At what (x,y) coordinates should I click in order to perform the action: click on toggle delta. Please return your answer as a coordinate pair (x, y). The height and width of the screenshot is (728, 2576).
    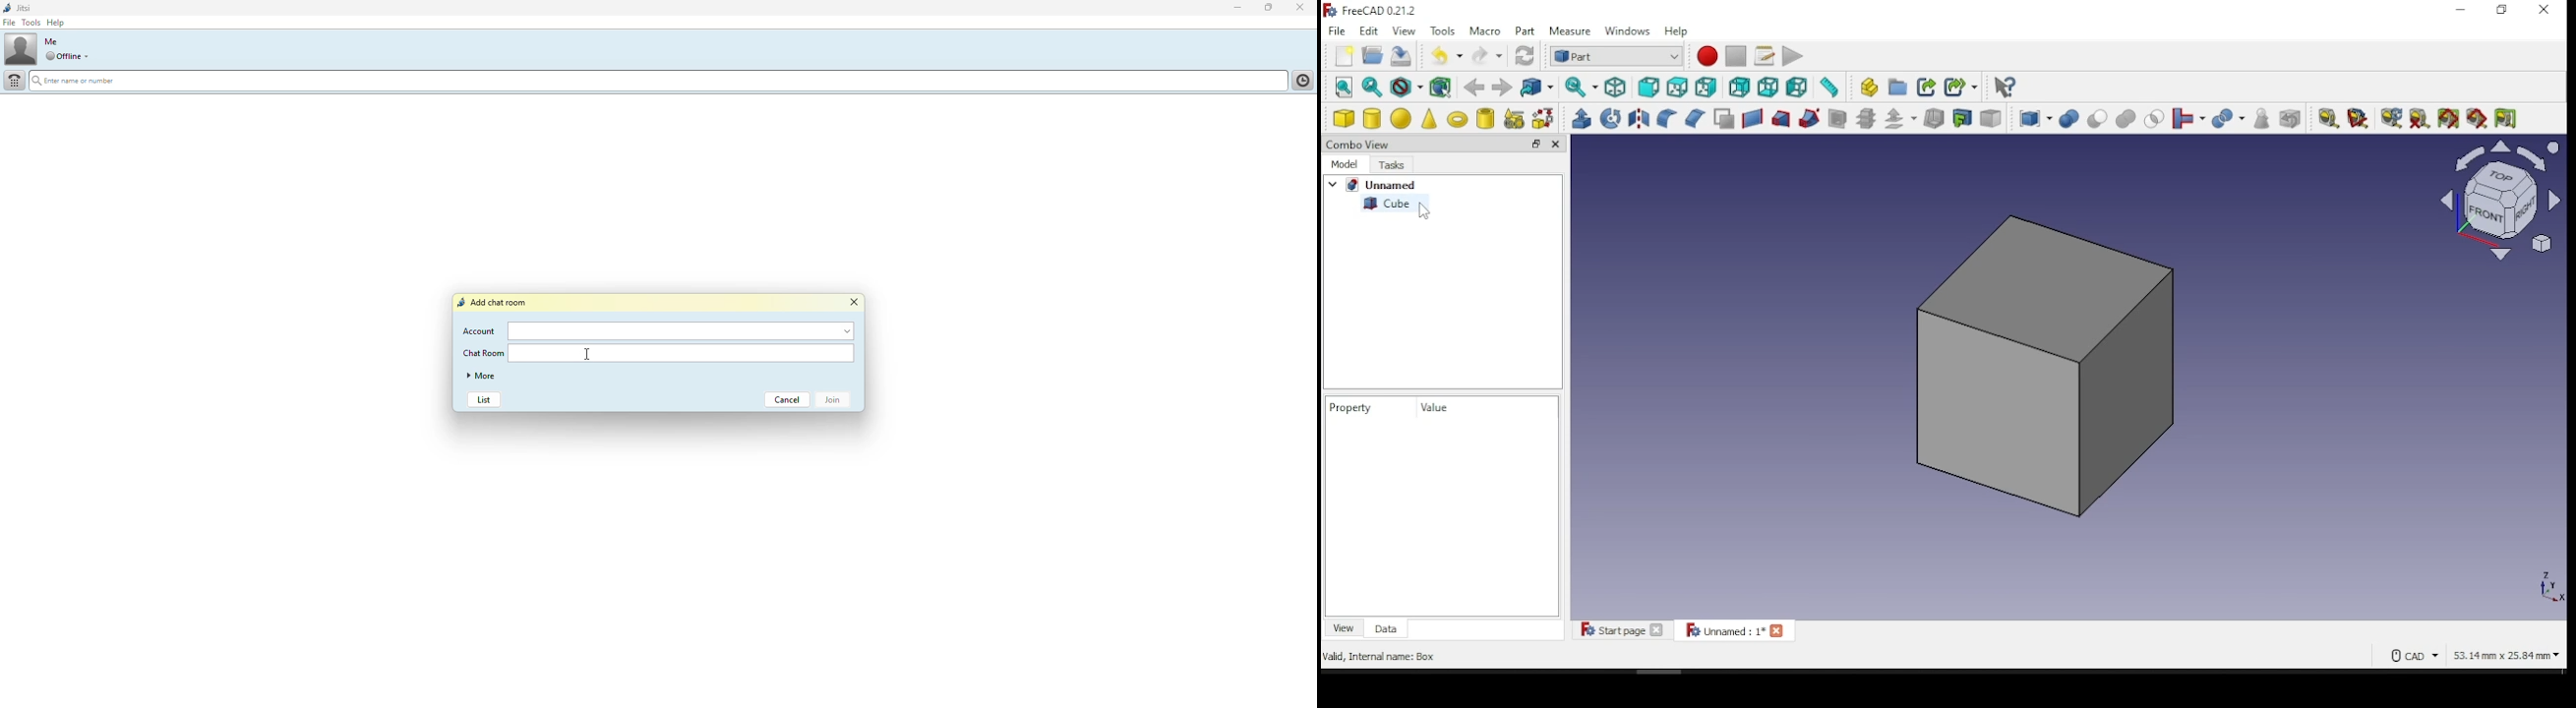
    Looking at the image, I should click on (2507, 118).